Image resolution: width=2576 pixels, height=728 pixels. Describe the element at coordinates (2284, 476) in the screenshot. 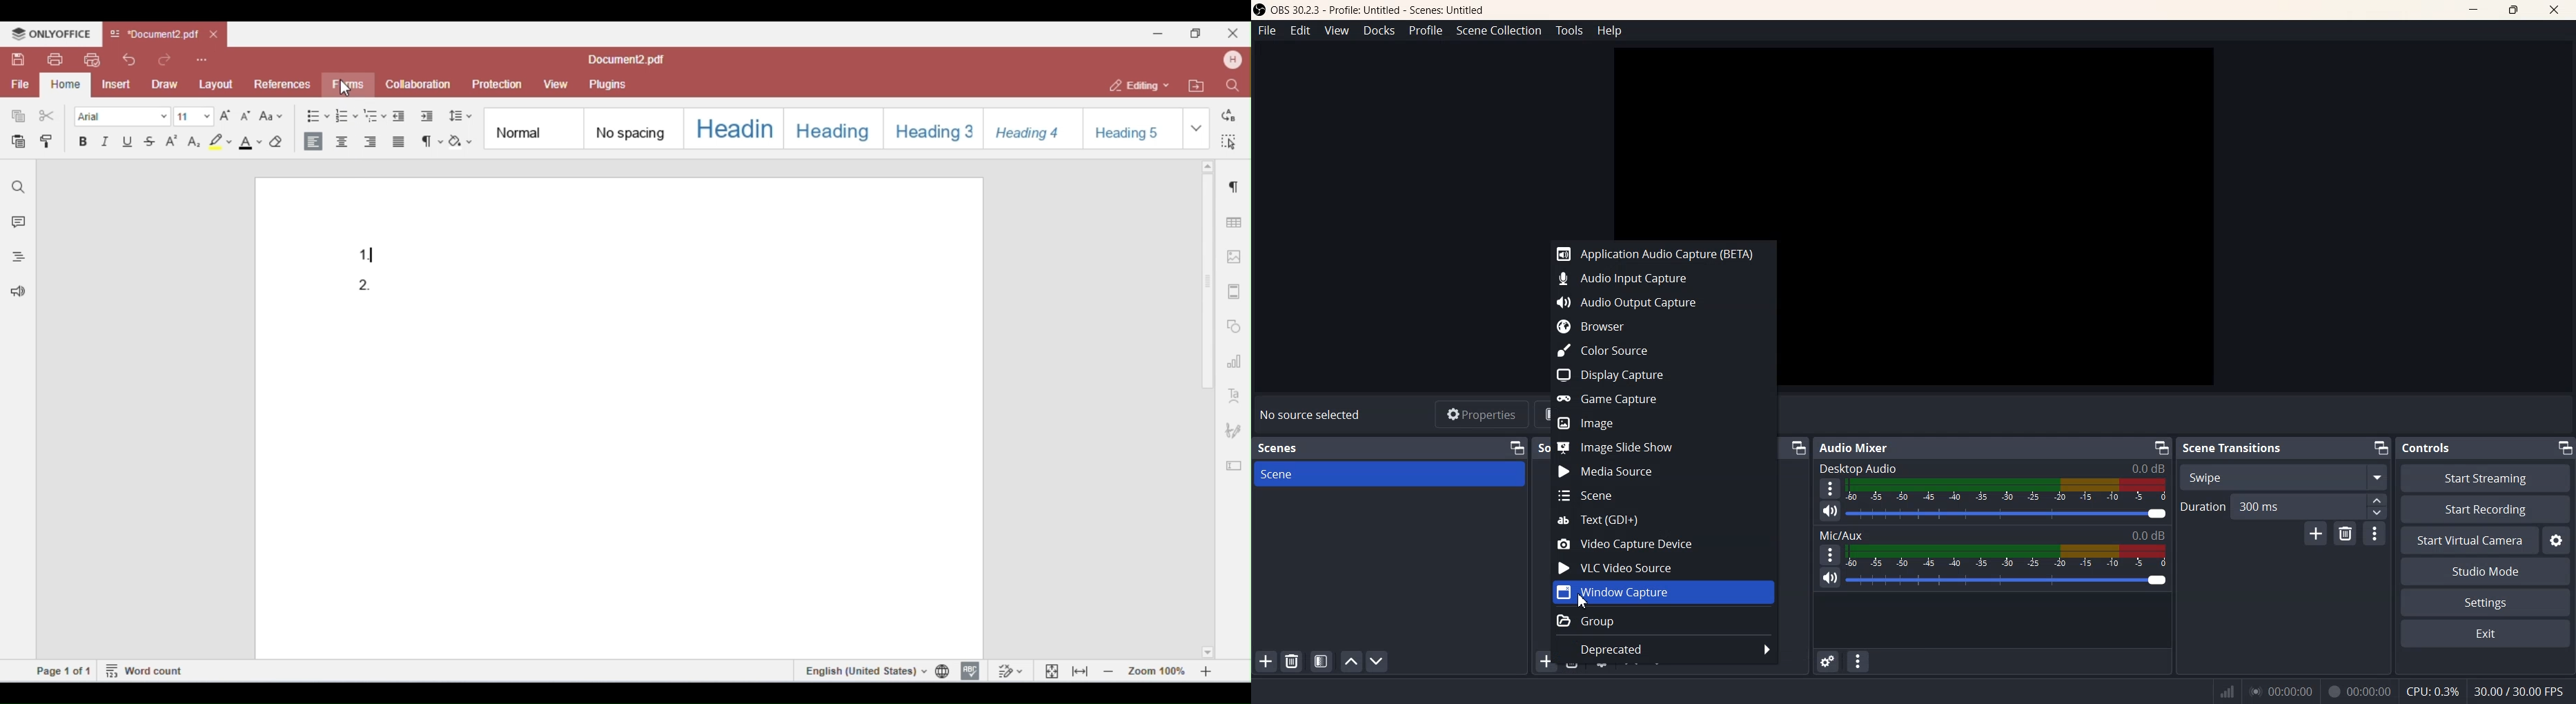

I see `Swipe` at that location.